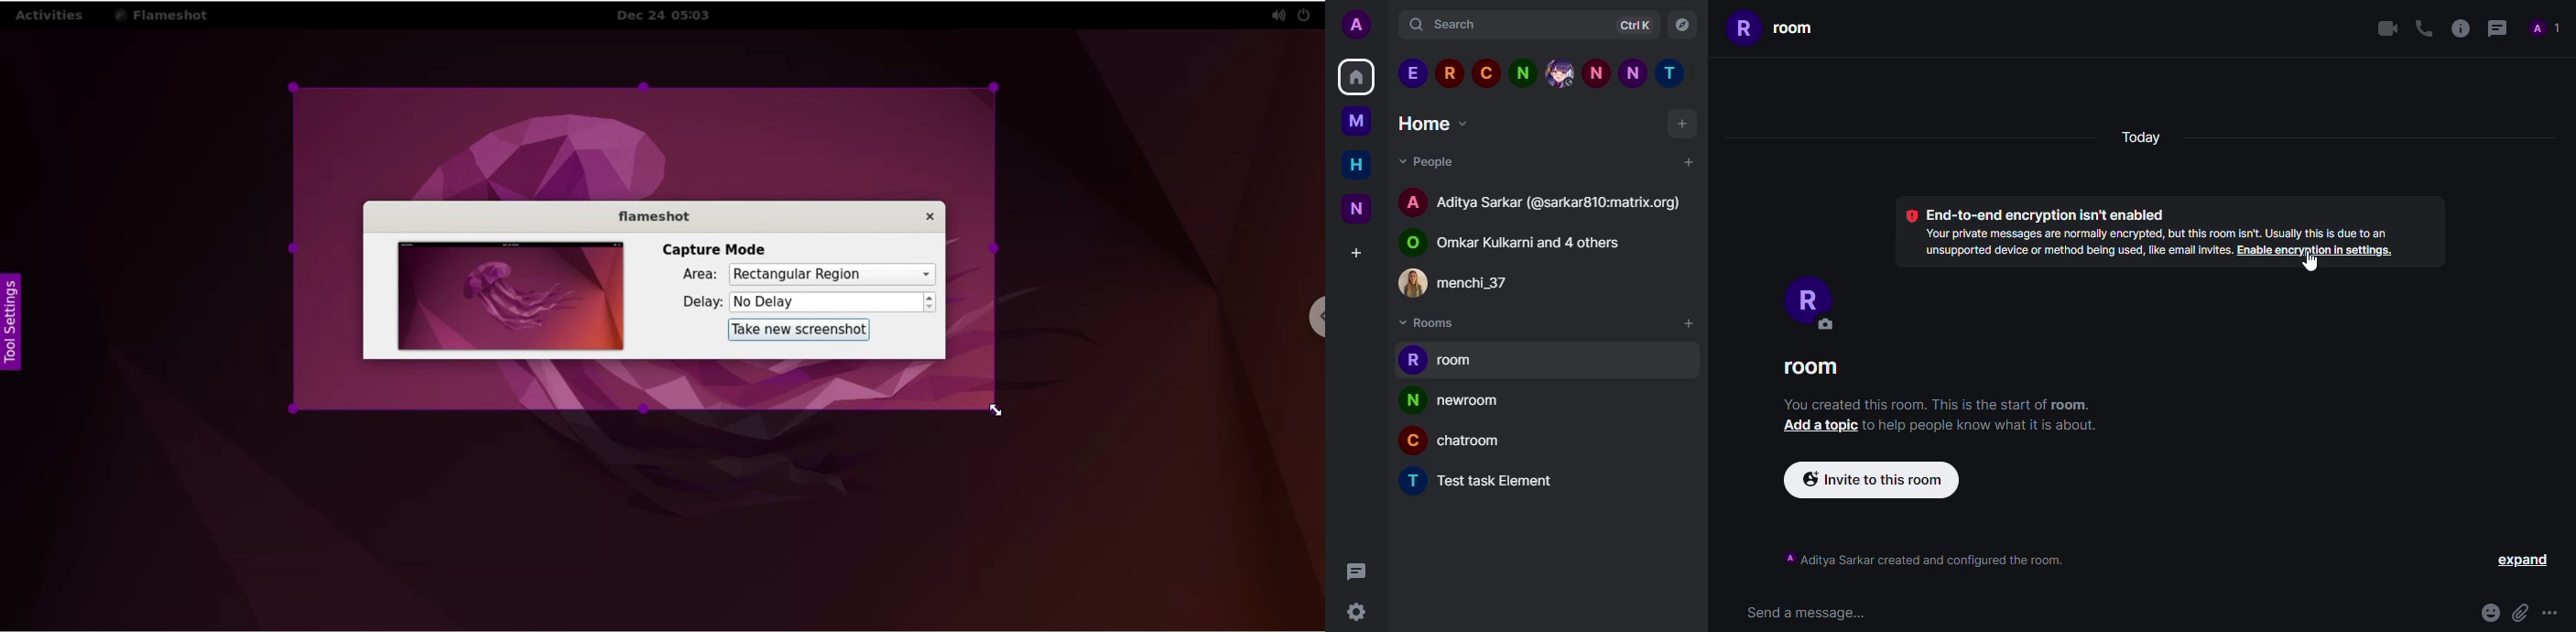 This screenshot has height=644, width=2576. I want to click on navigator, so click(1683, 26).